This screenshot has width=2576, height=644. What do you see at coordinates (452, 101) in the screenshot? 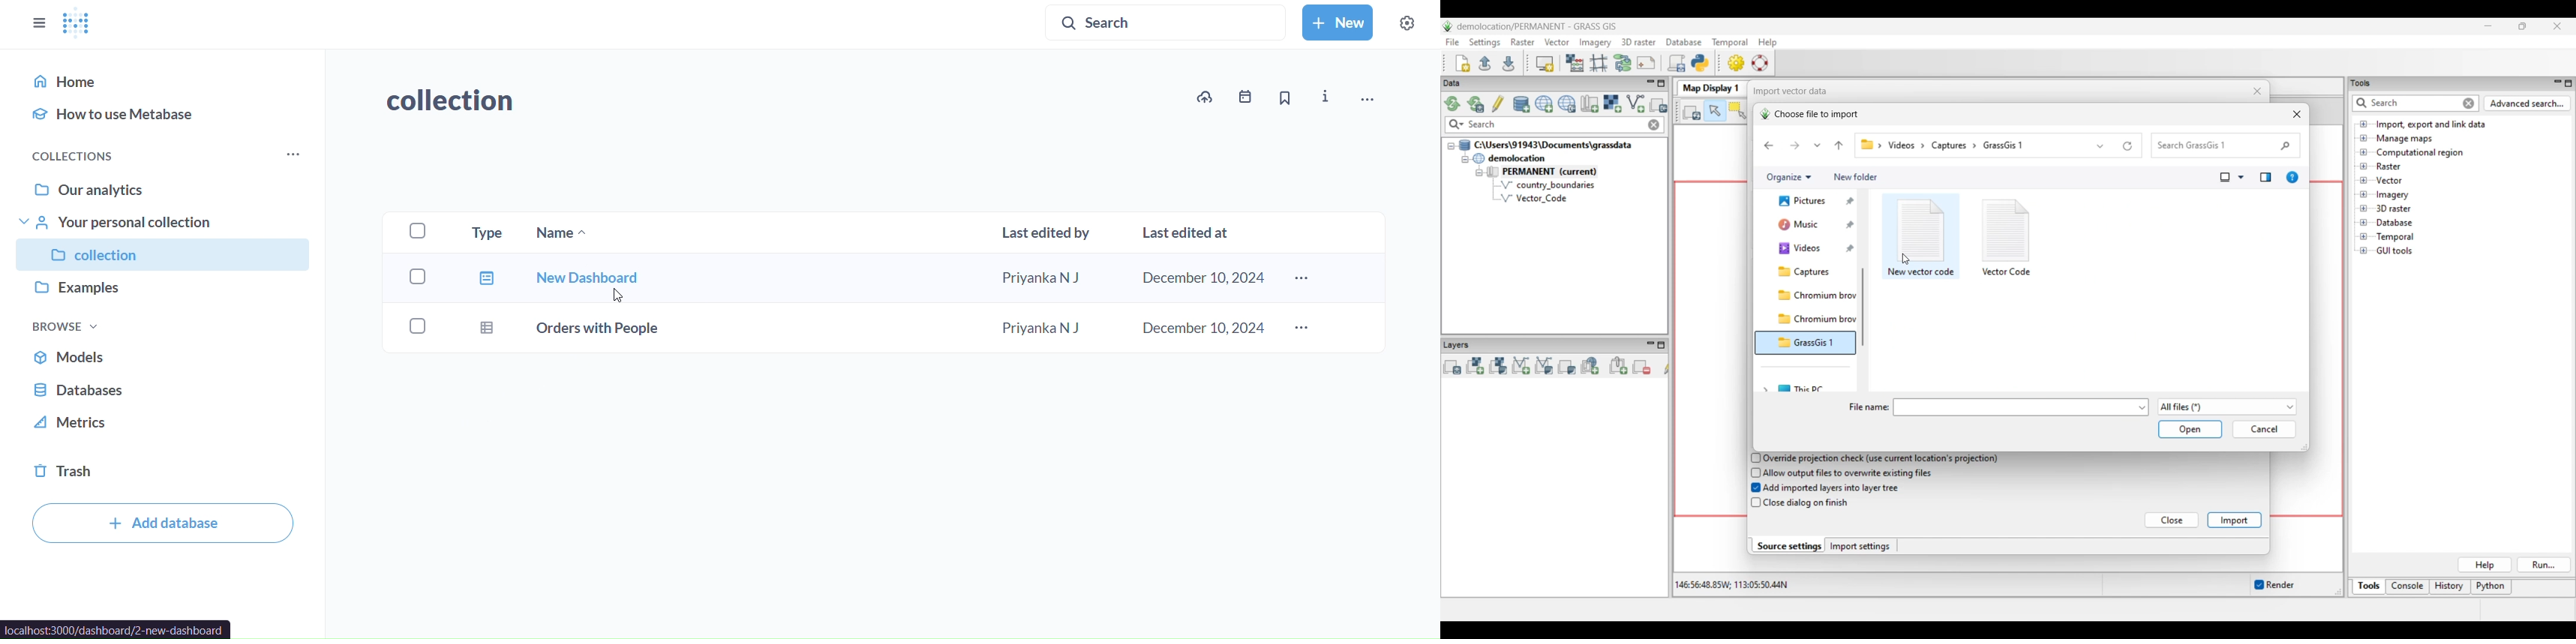
I see `collection` at bounding box center [452, 101].